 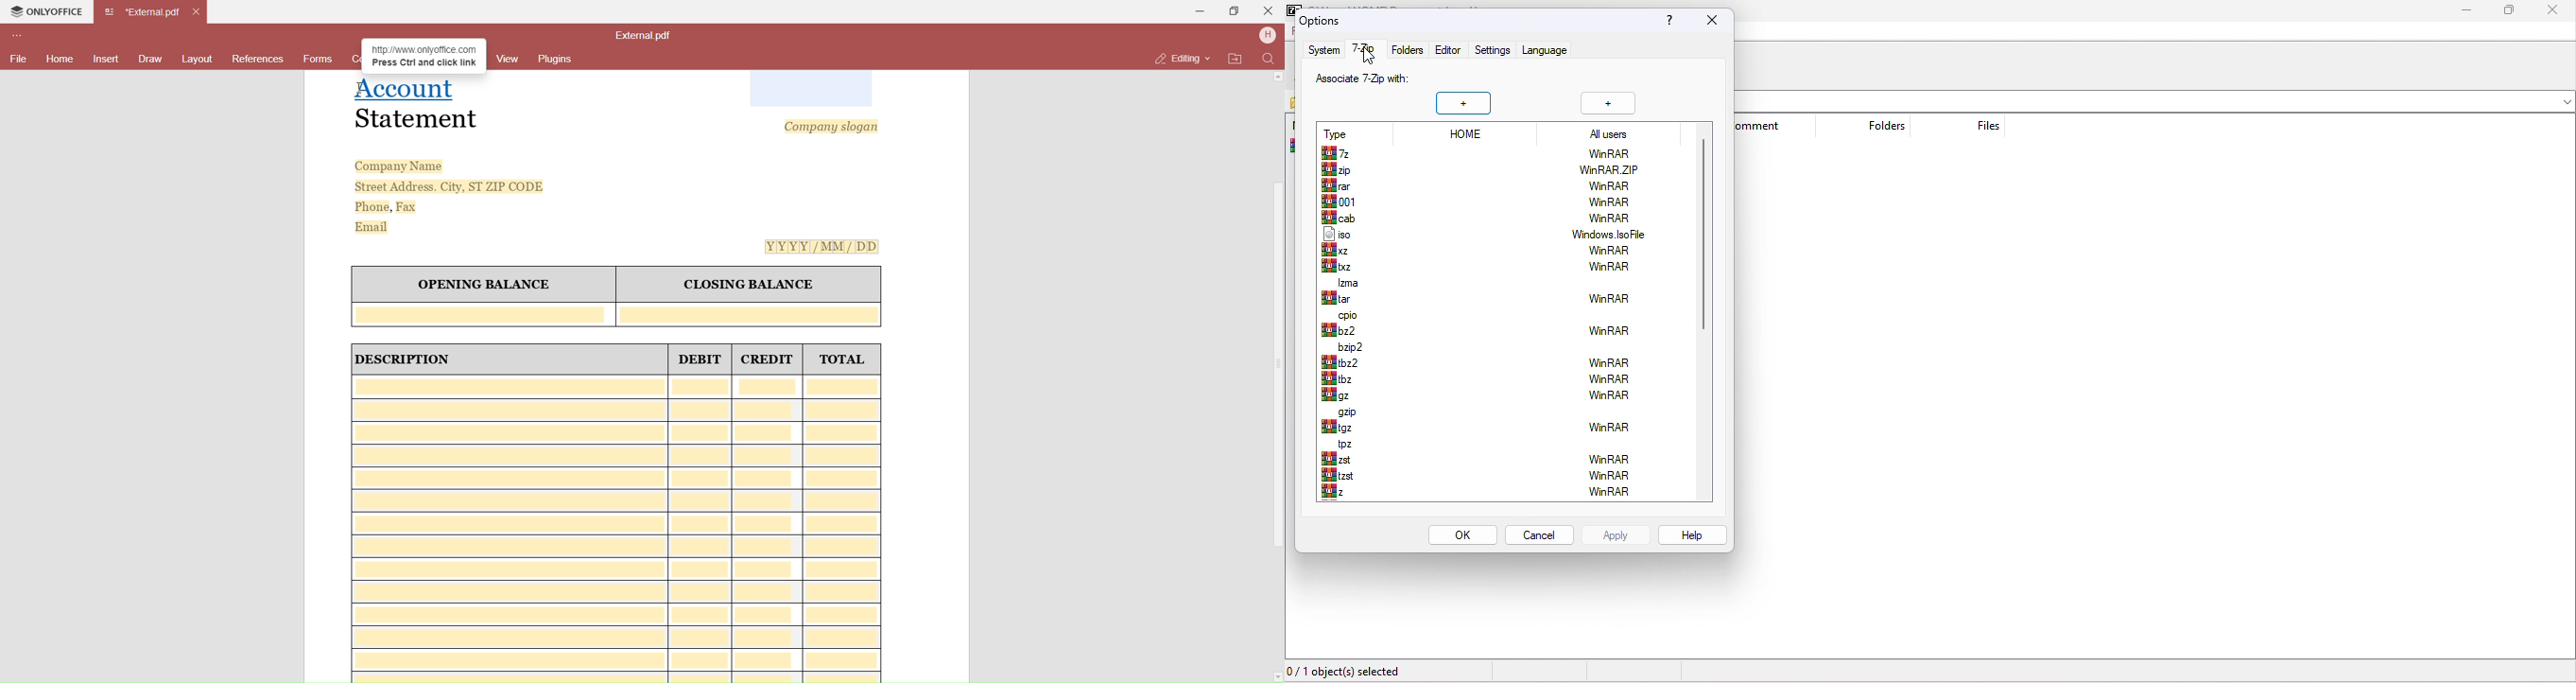 I want to click on Maximize, so click(x=1231, y=11).